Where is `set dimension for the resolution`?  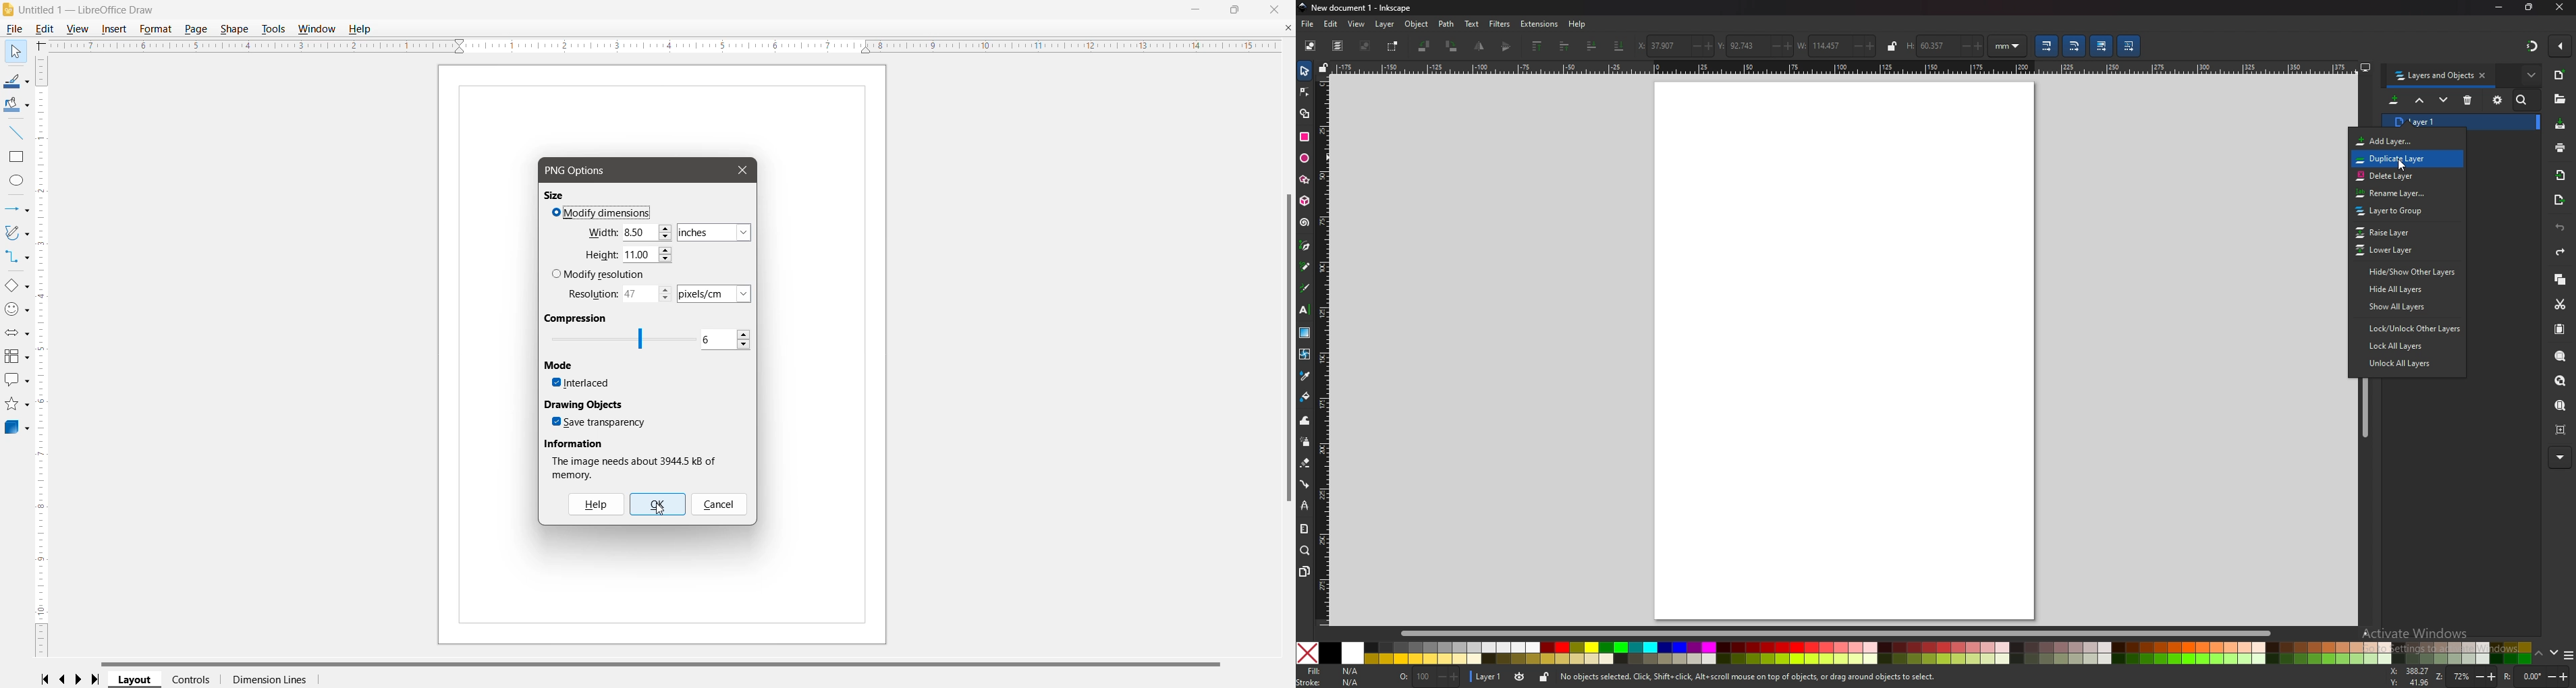
set dimension for the resolution is located at coordinates (715, 295).